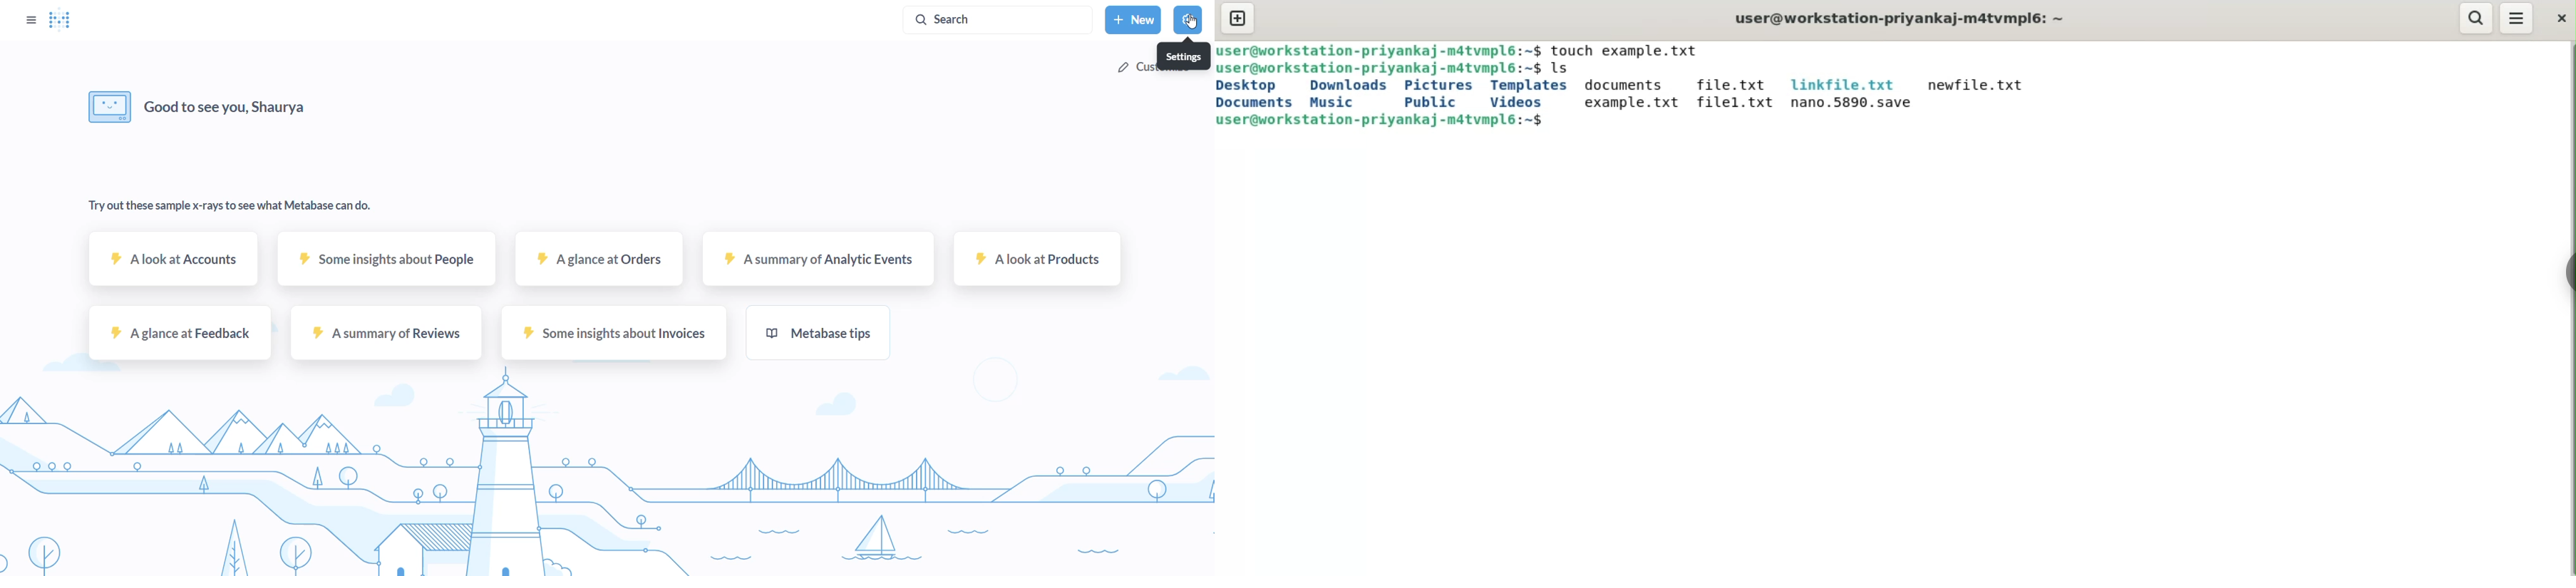  Describe the element at coordinates (1000, 20) in the screenshot. I see `search button` at that location.